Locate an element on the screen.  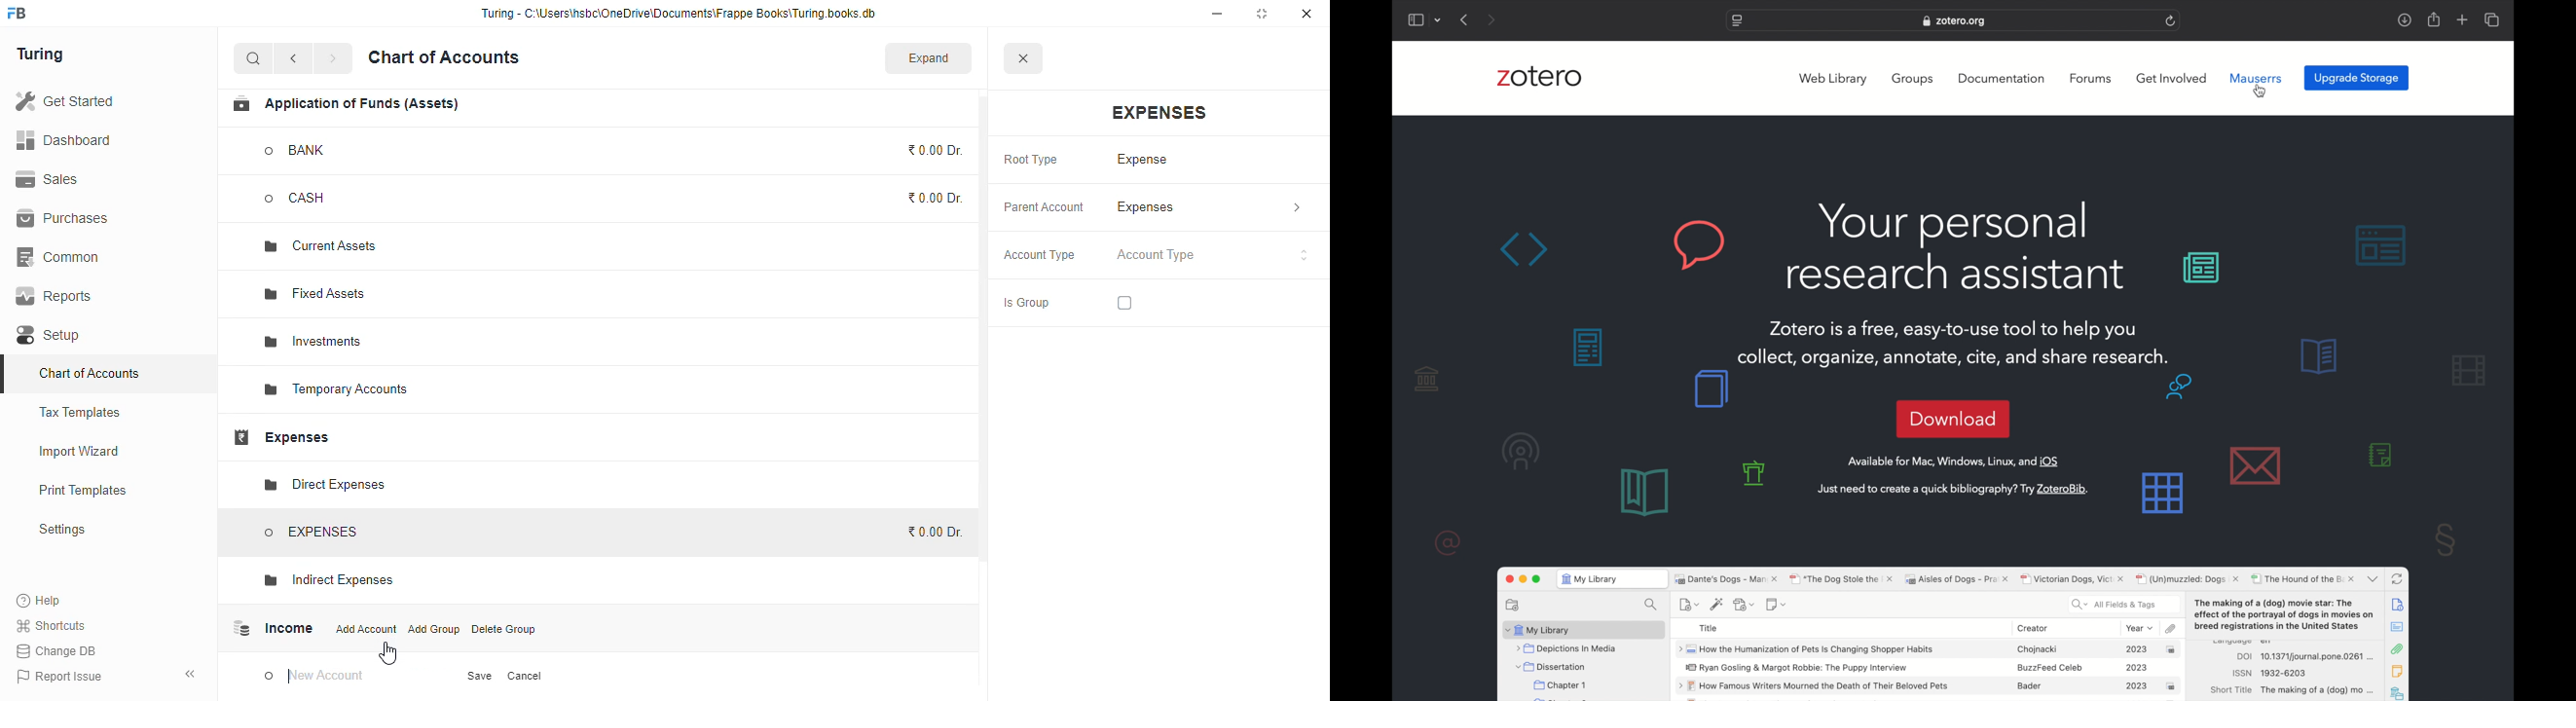
cancel is located at coordinates (524, 676).